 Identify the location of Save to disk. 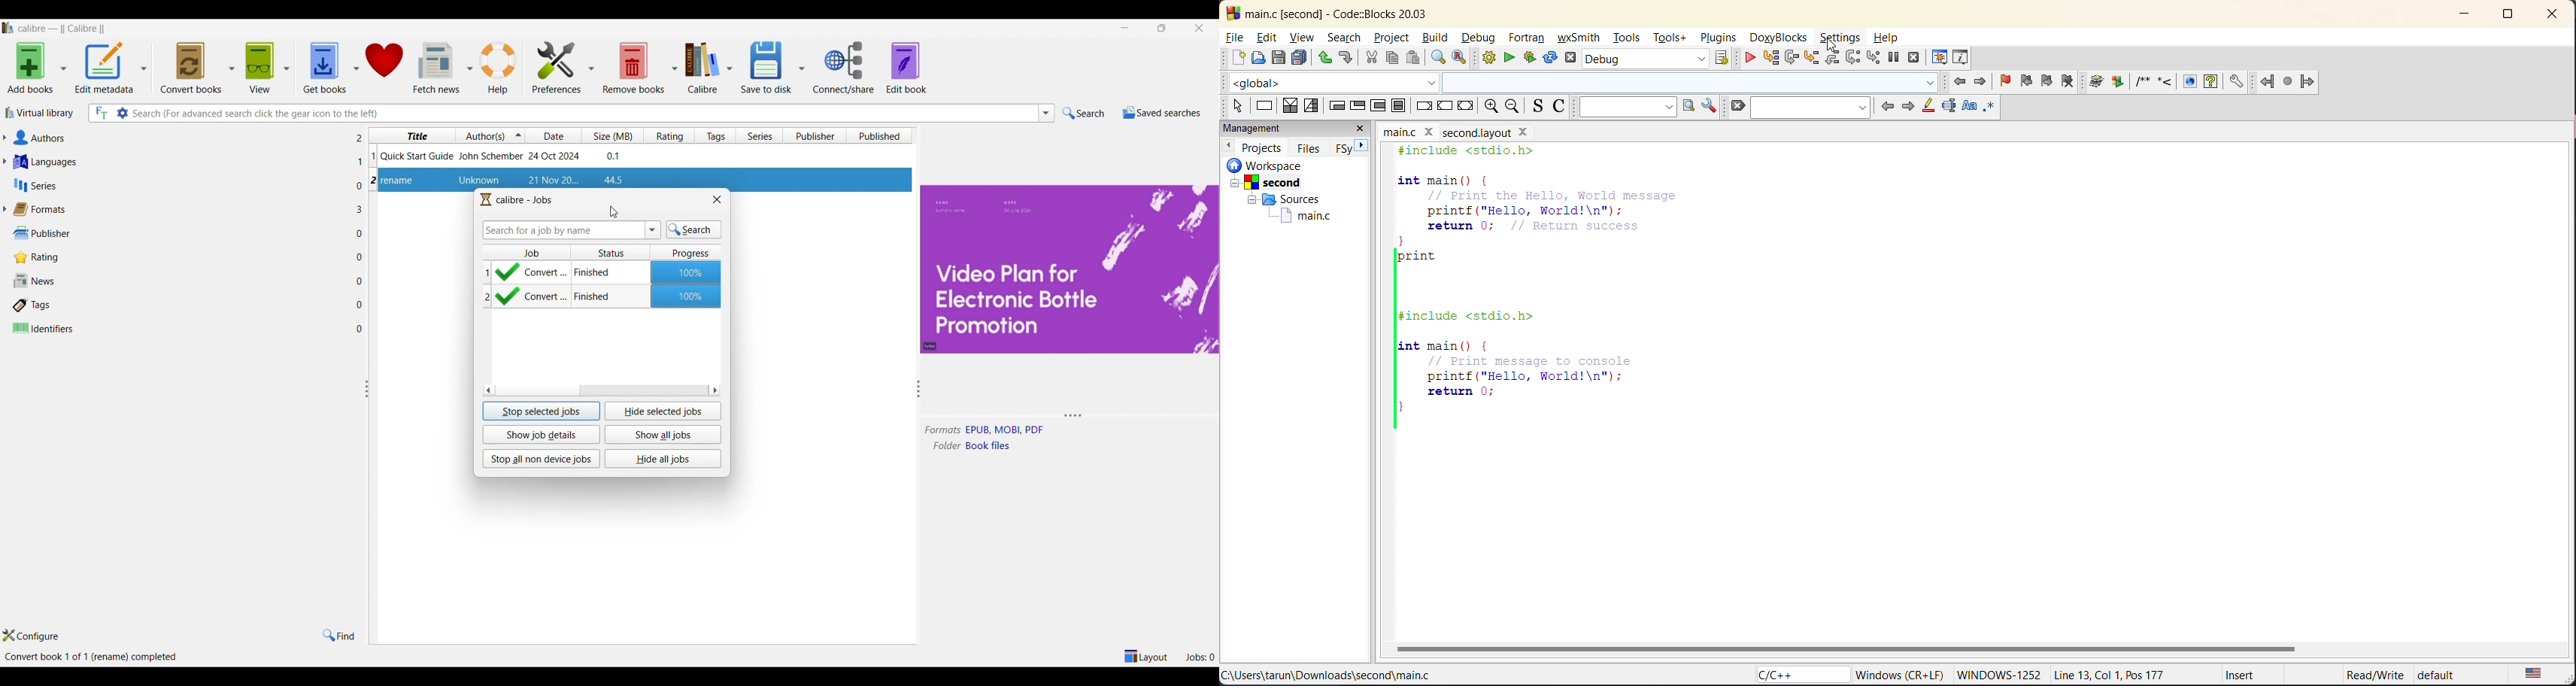
(767, 68).